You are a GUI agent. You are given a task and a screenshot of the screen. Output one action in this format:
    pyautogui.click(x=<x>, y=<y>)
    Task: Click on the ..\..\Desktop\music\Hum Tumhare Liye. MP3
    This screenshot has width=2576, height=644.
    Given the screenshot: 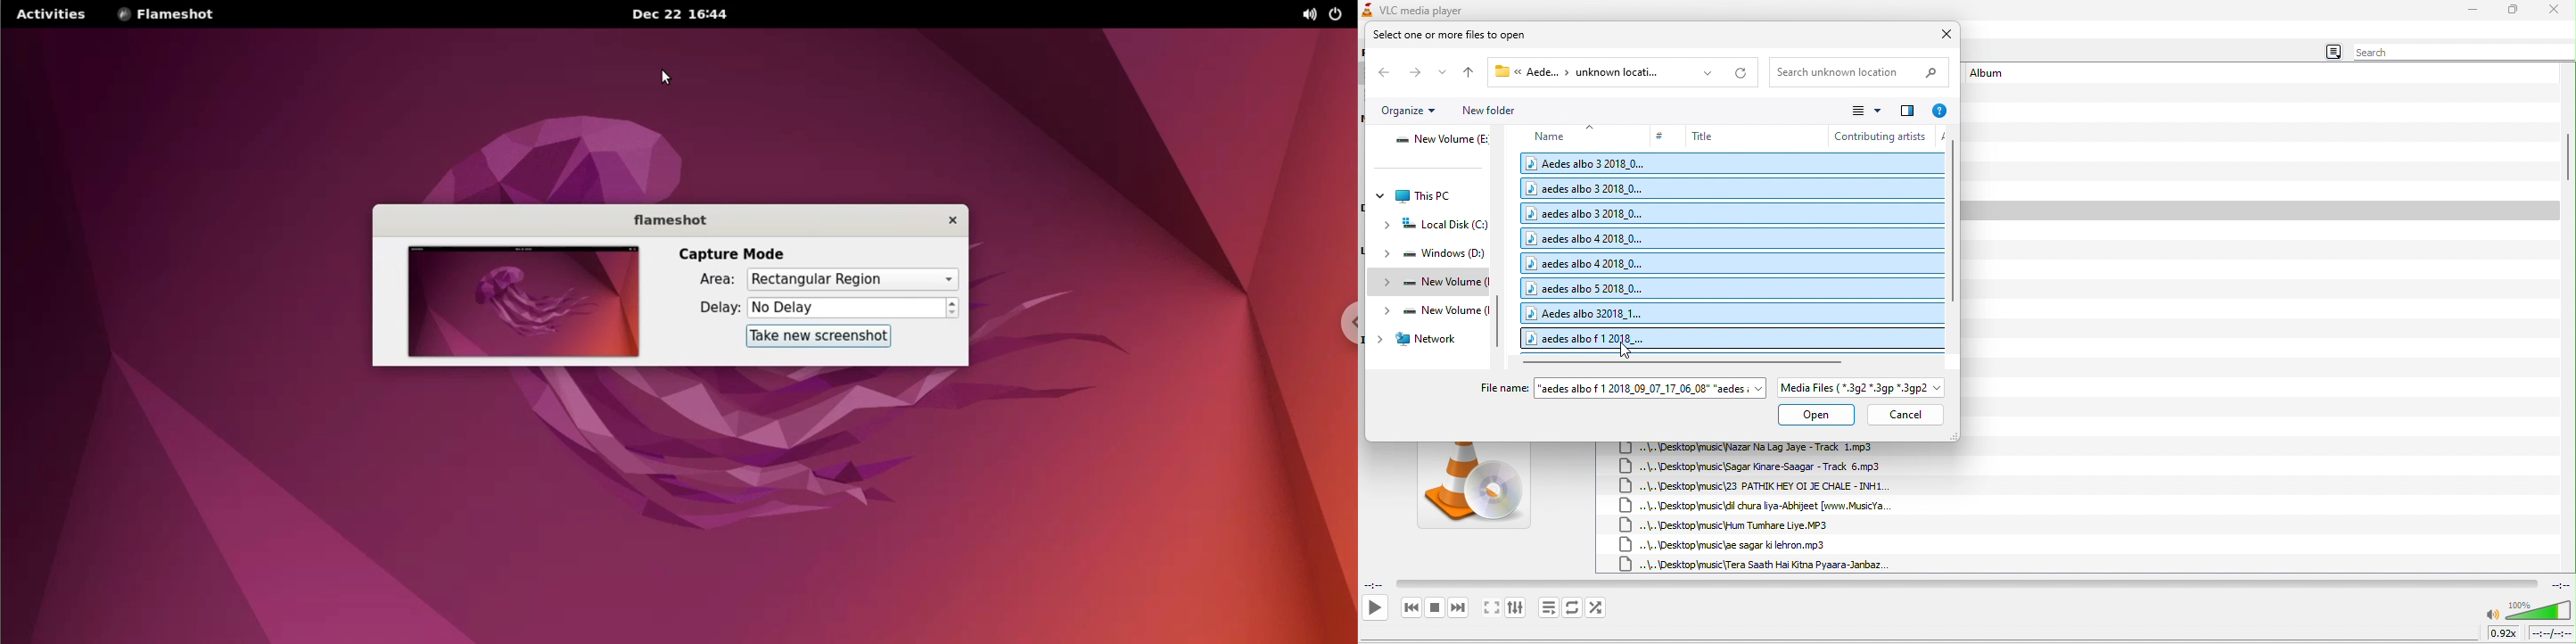 What is the action you would take?
    pyautogui.click(x=1727, y=524)
    